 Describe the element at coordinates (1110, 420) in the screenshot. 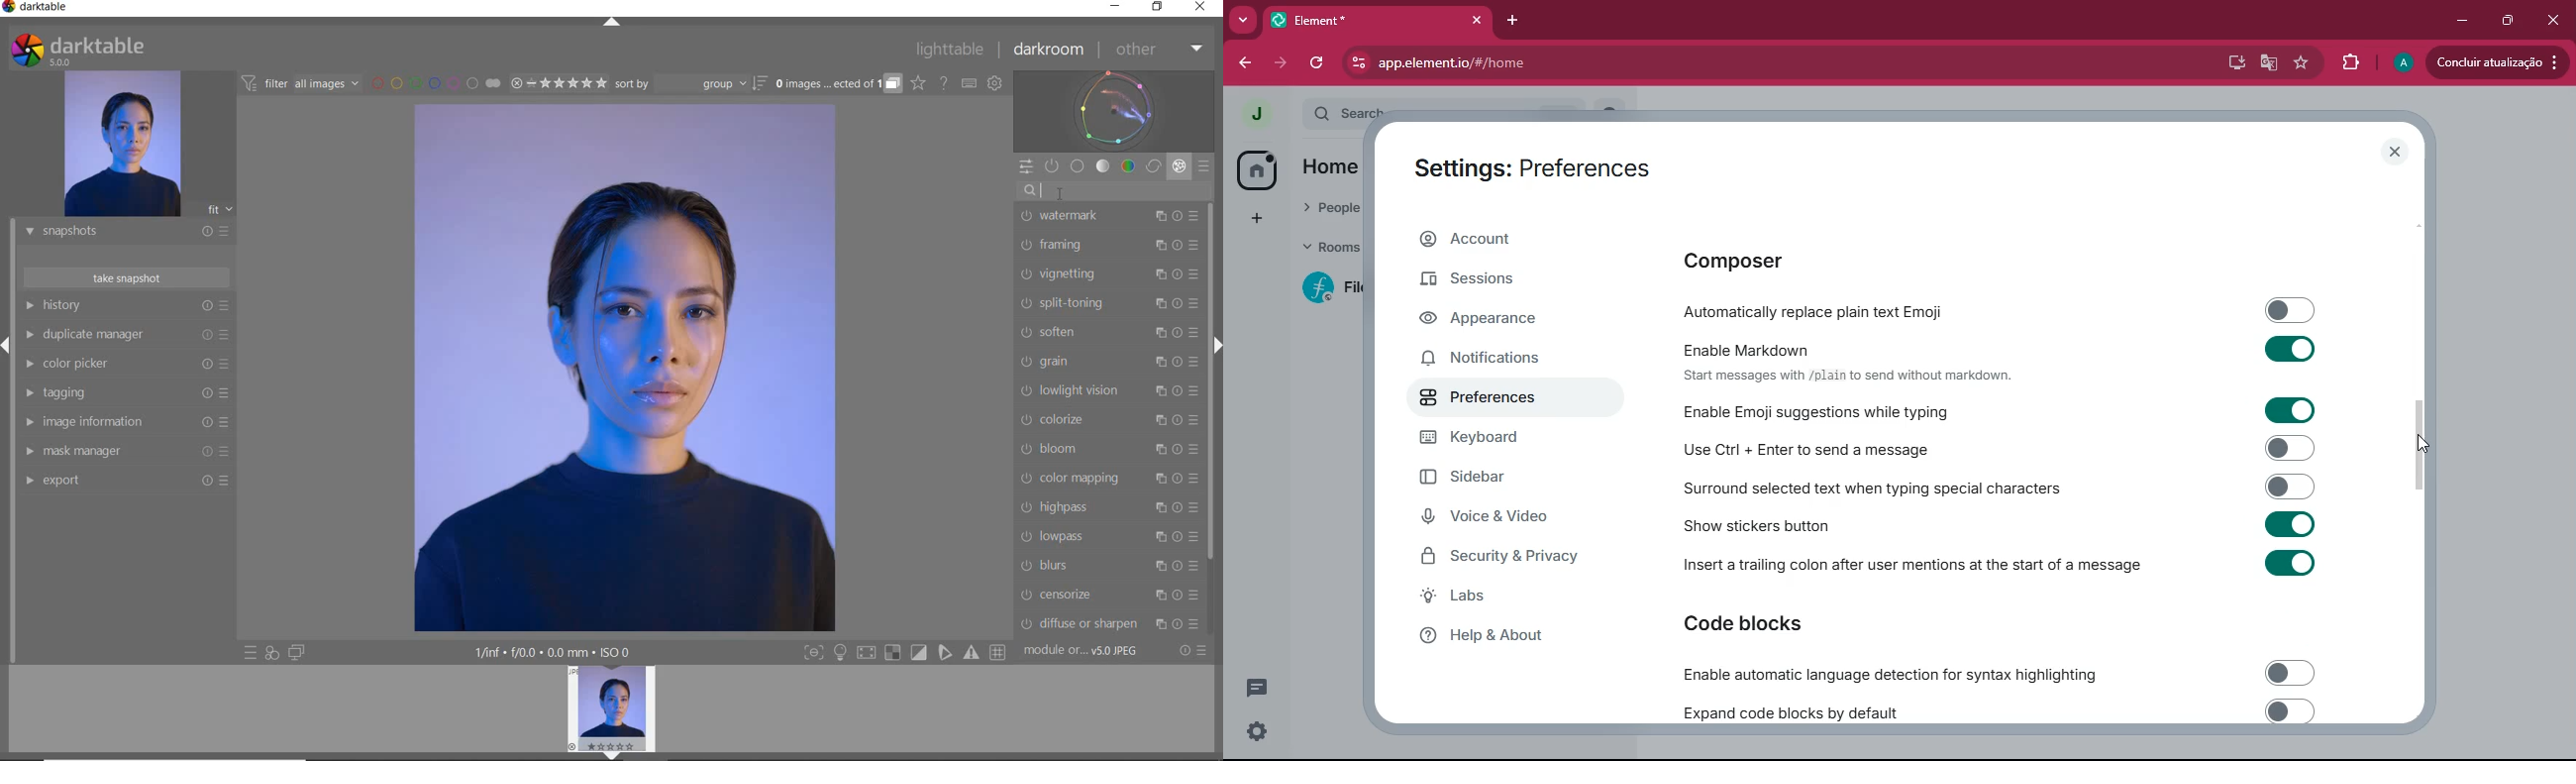

I see `COLORIZE` at that location.